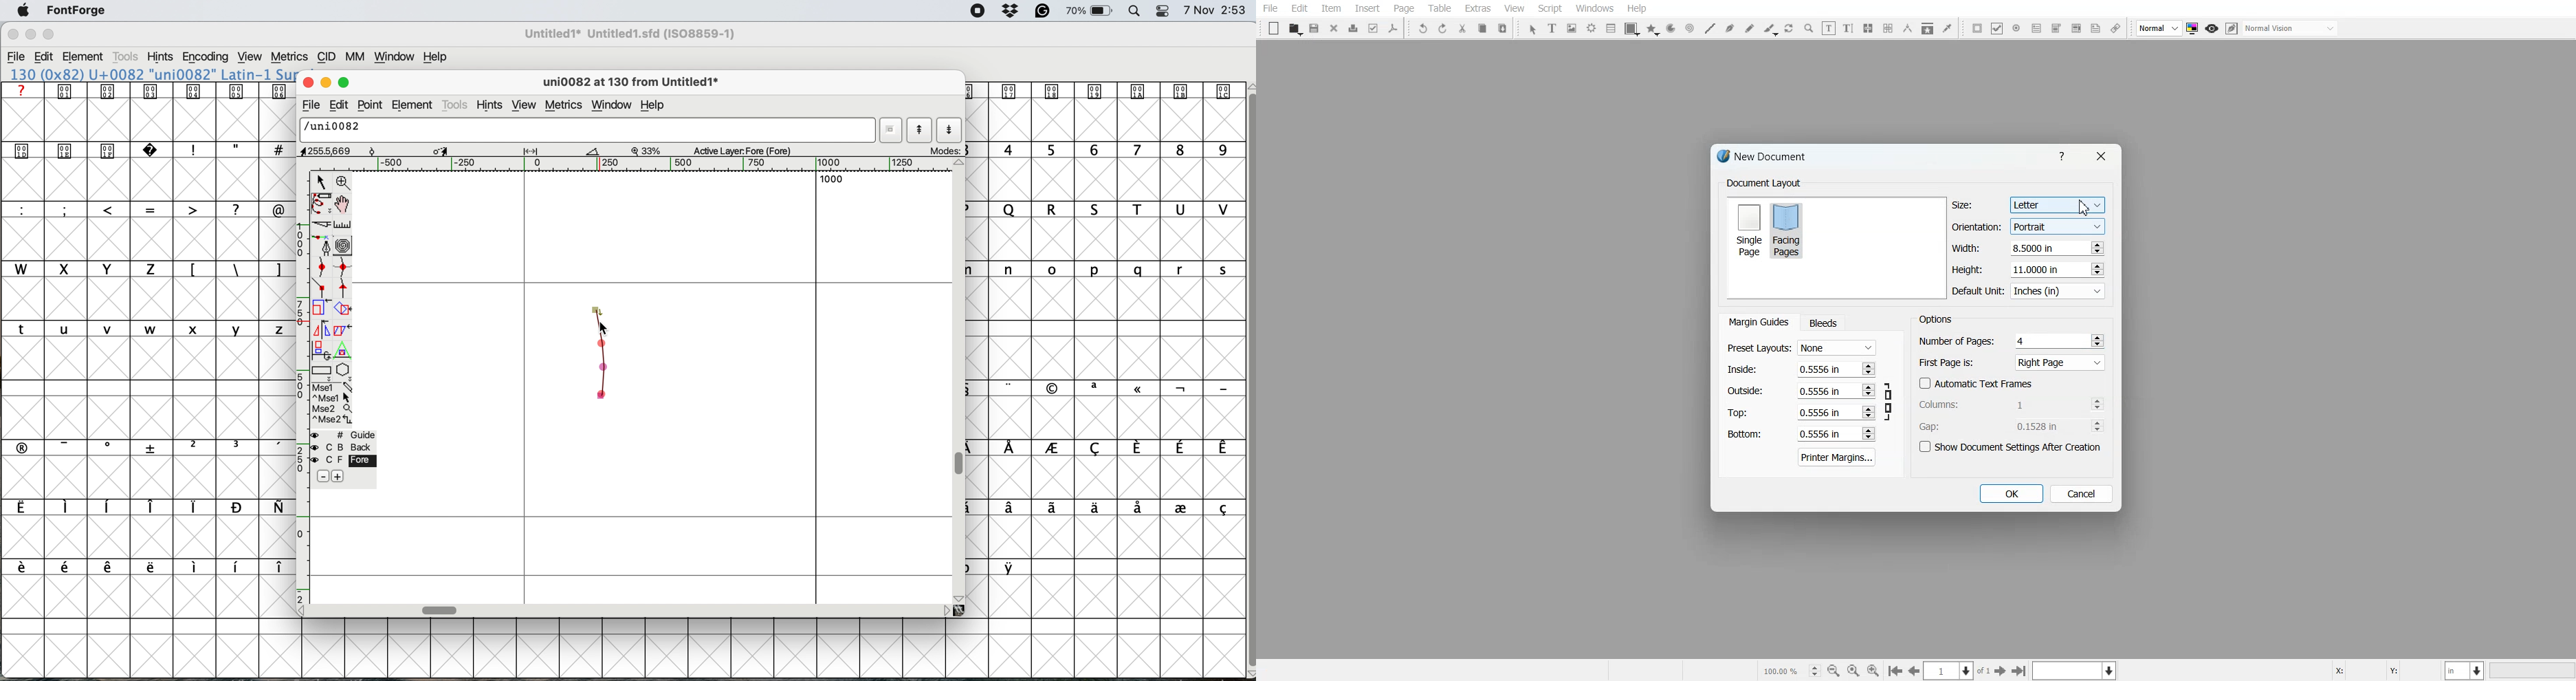 Image resolution: width=2576 pixels, height=700 pixels. I want to click on Default Unit in Inches, so click(2029, 292).